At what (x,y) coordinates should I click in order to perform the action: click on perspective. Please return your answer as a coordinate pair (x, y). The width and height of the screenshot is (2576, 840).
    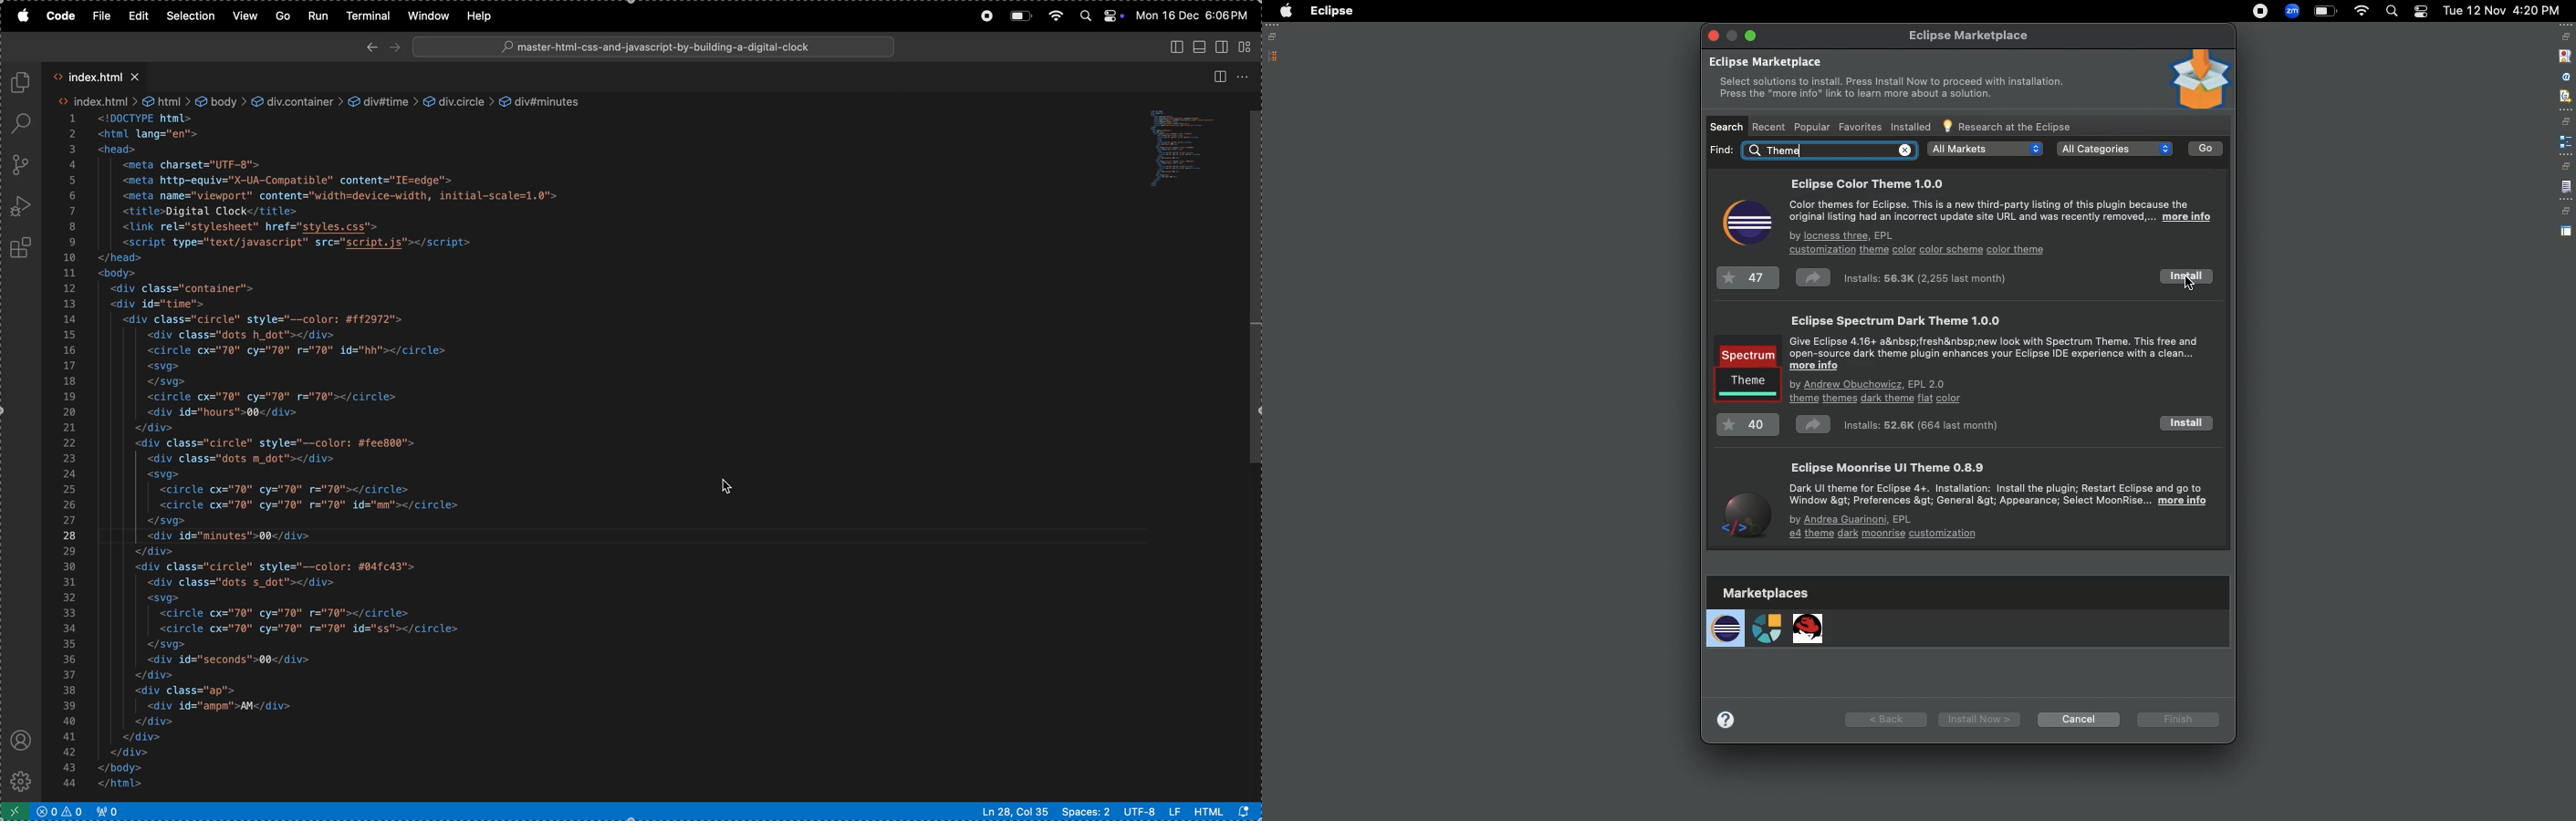
    Looking at the image, I should click on (2566, 232).